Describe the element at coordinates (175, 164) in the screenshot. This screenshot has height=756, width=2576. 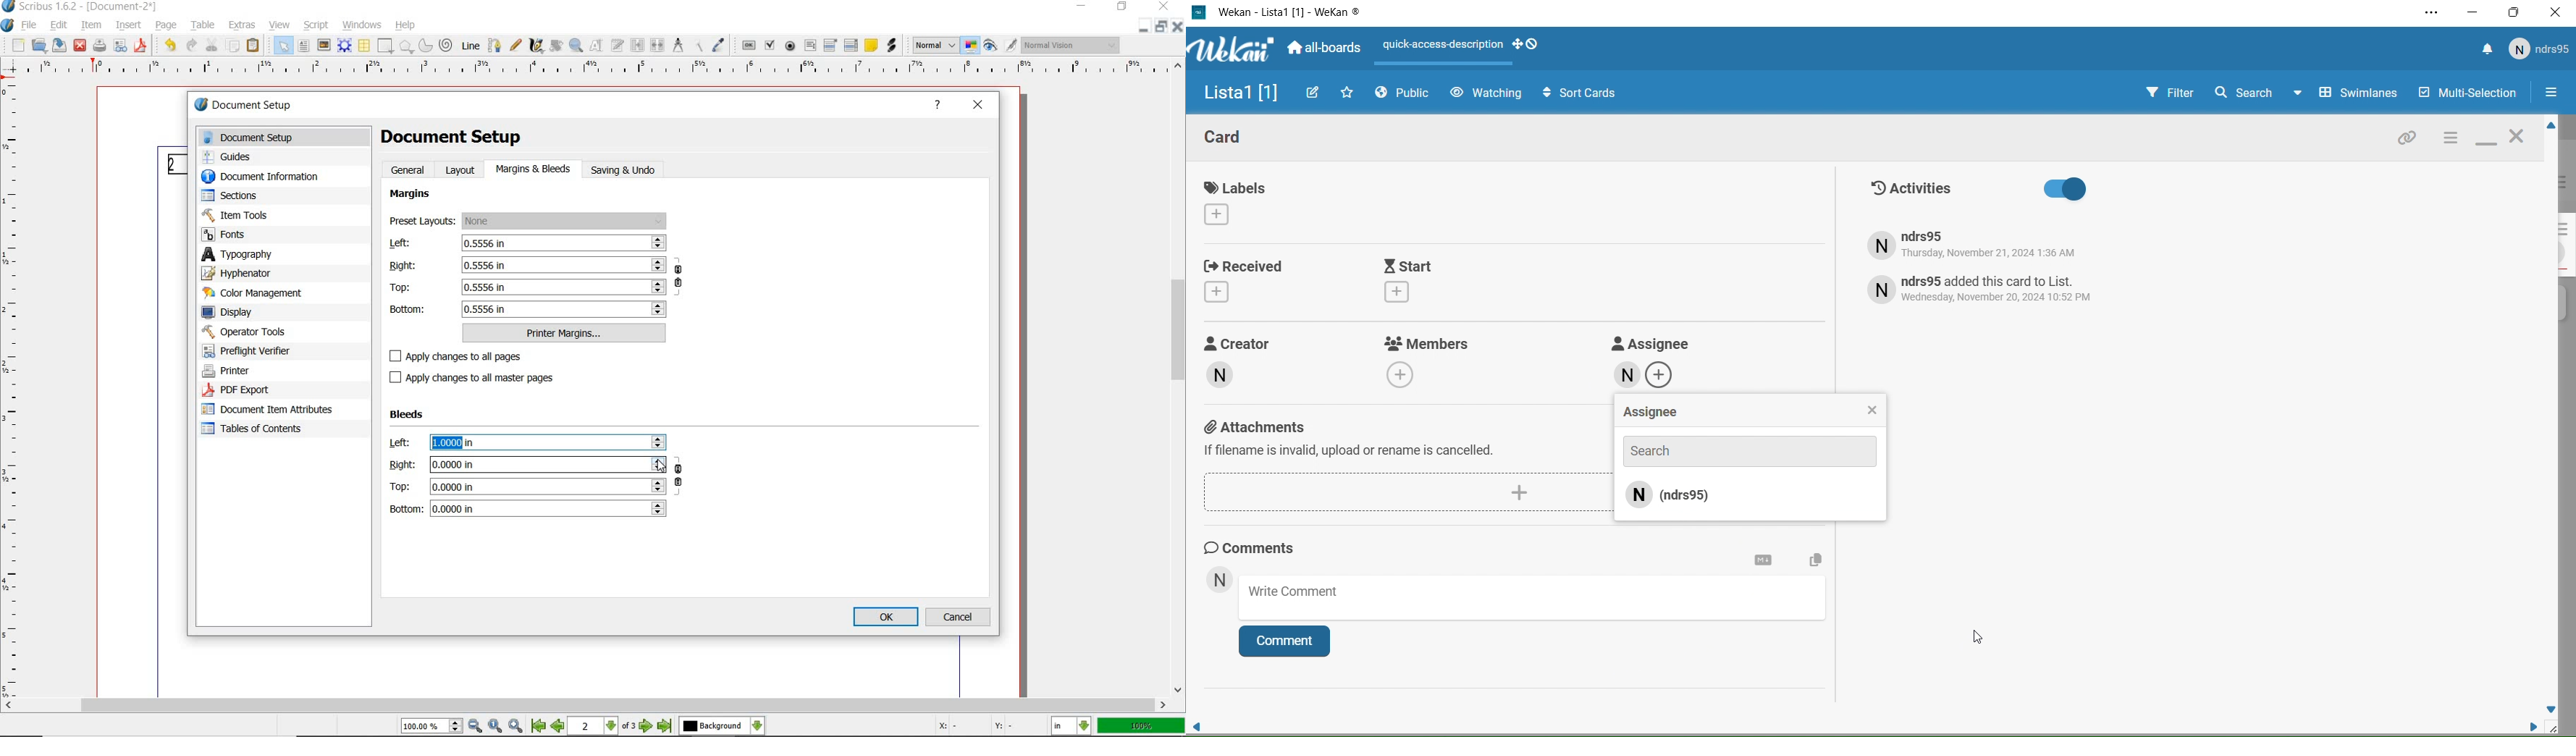
I see `Page 2 Numbering` at that location.